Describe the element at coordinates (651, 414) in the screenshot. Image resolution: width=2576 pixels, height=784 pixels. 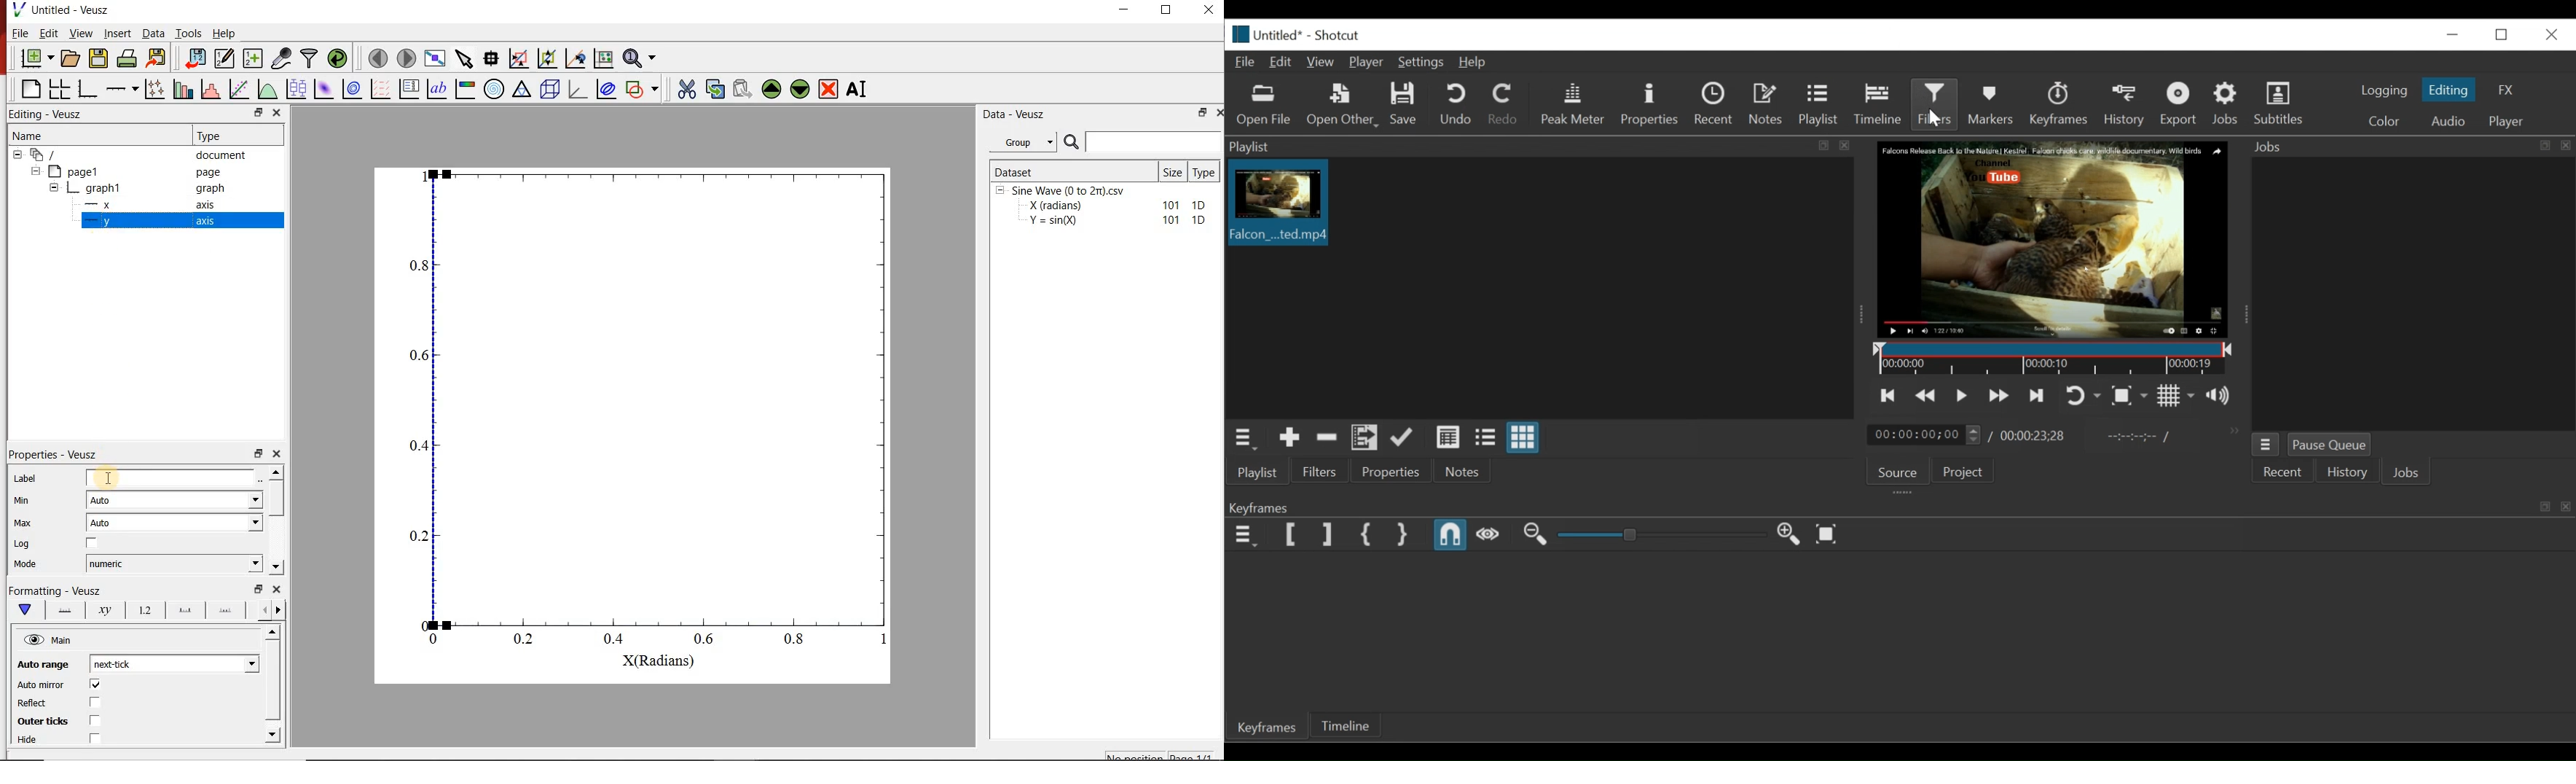
I see `BS —
0.8
0.6
0.4
0.2
0 0.2 0.4 0.6 0.8 1` at that location.